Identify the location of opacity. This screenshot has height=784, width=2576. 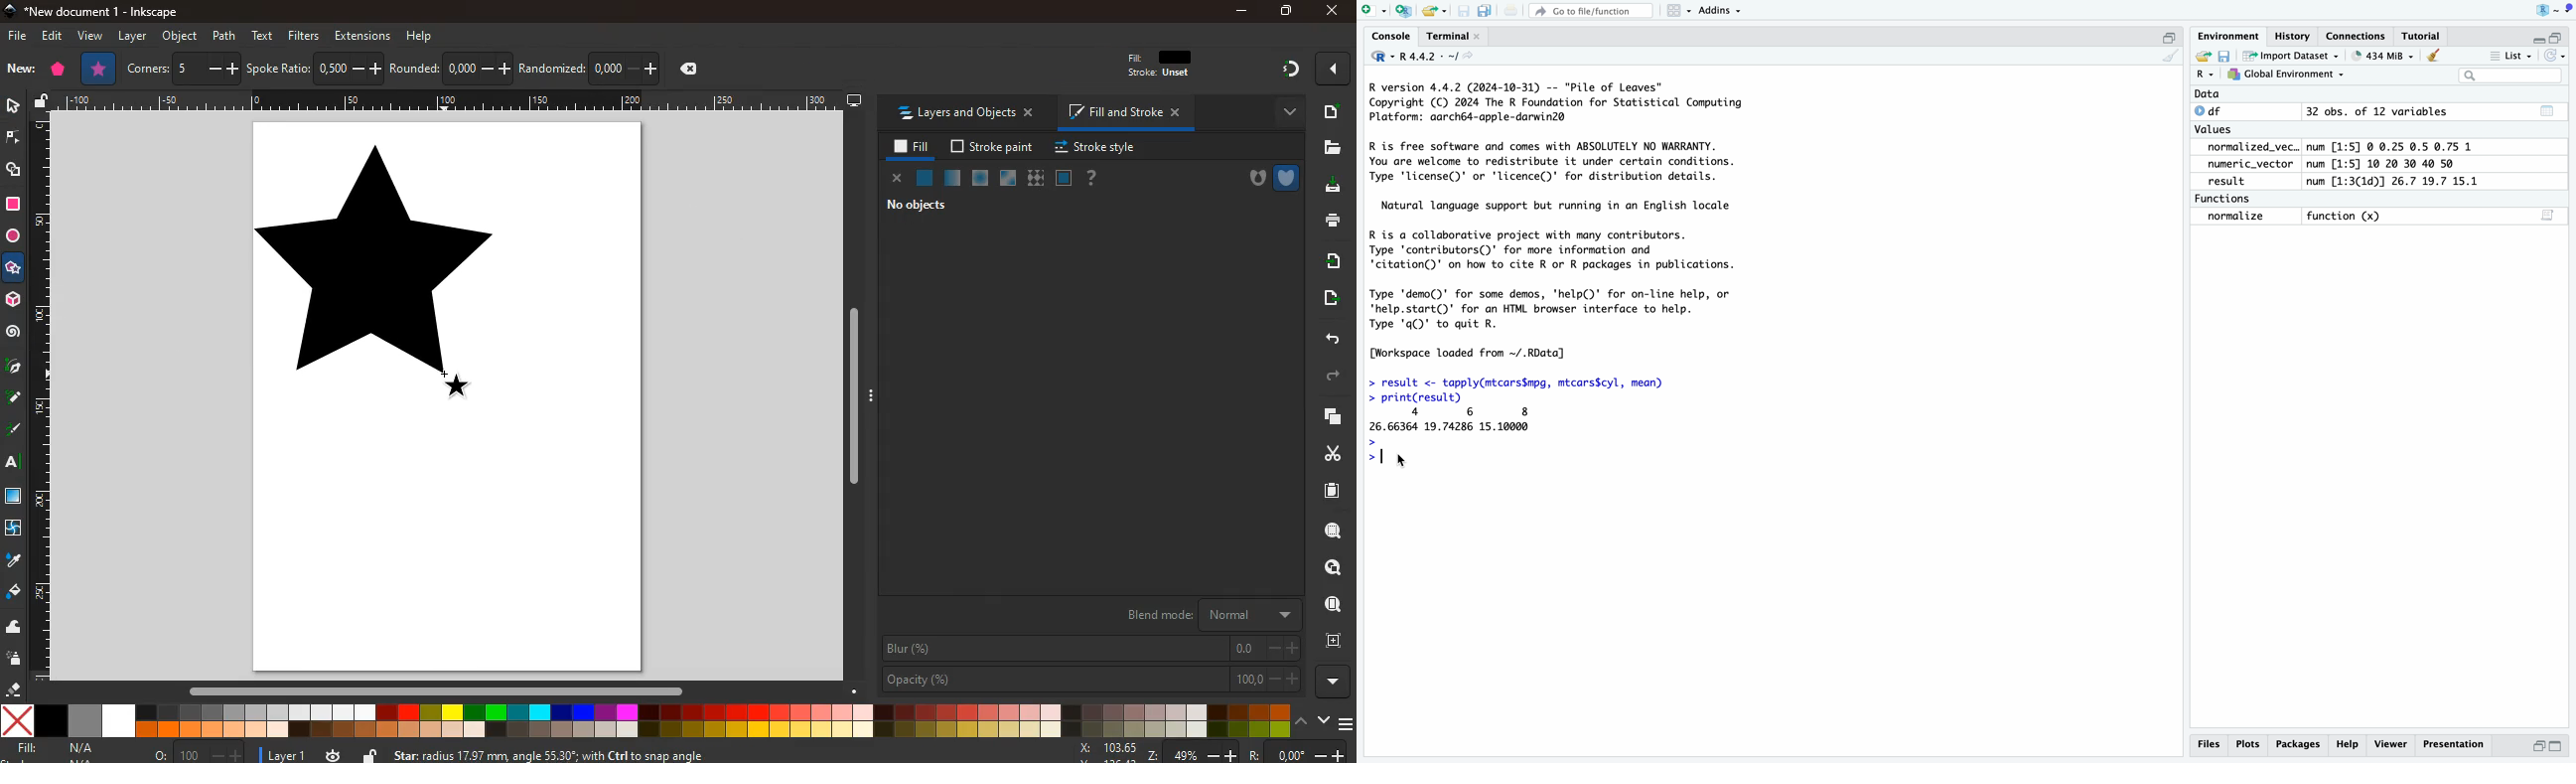
(1090, 681).